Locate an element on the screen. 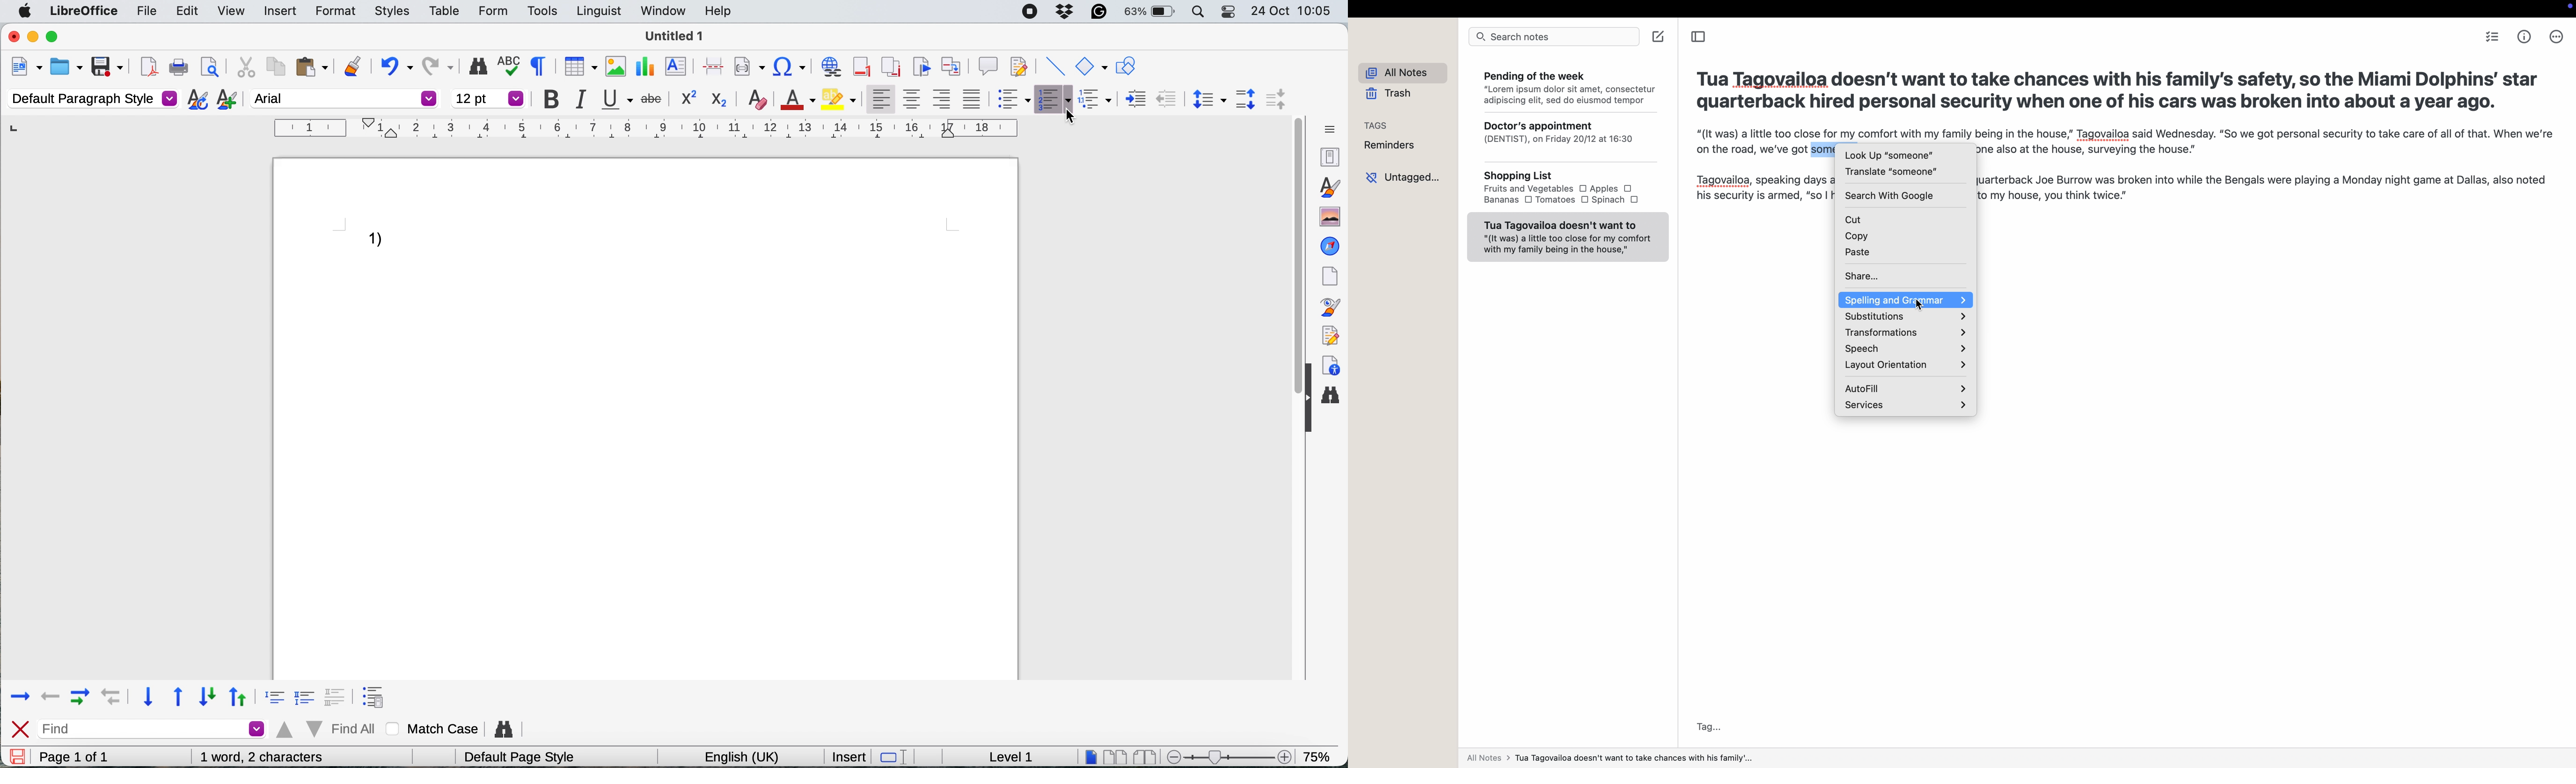 The image size is (2576, 784). spelling and grammar is located at coordinates (1905, 300).